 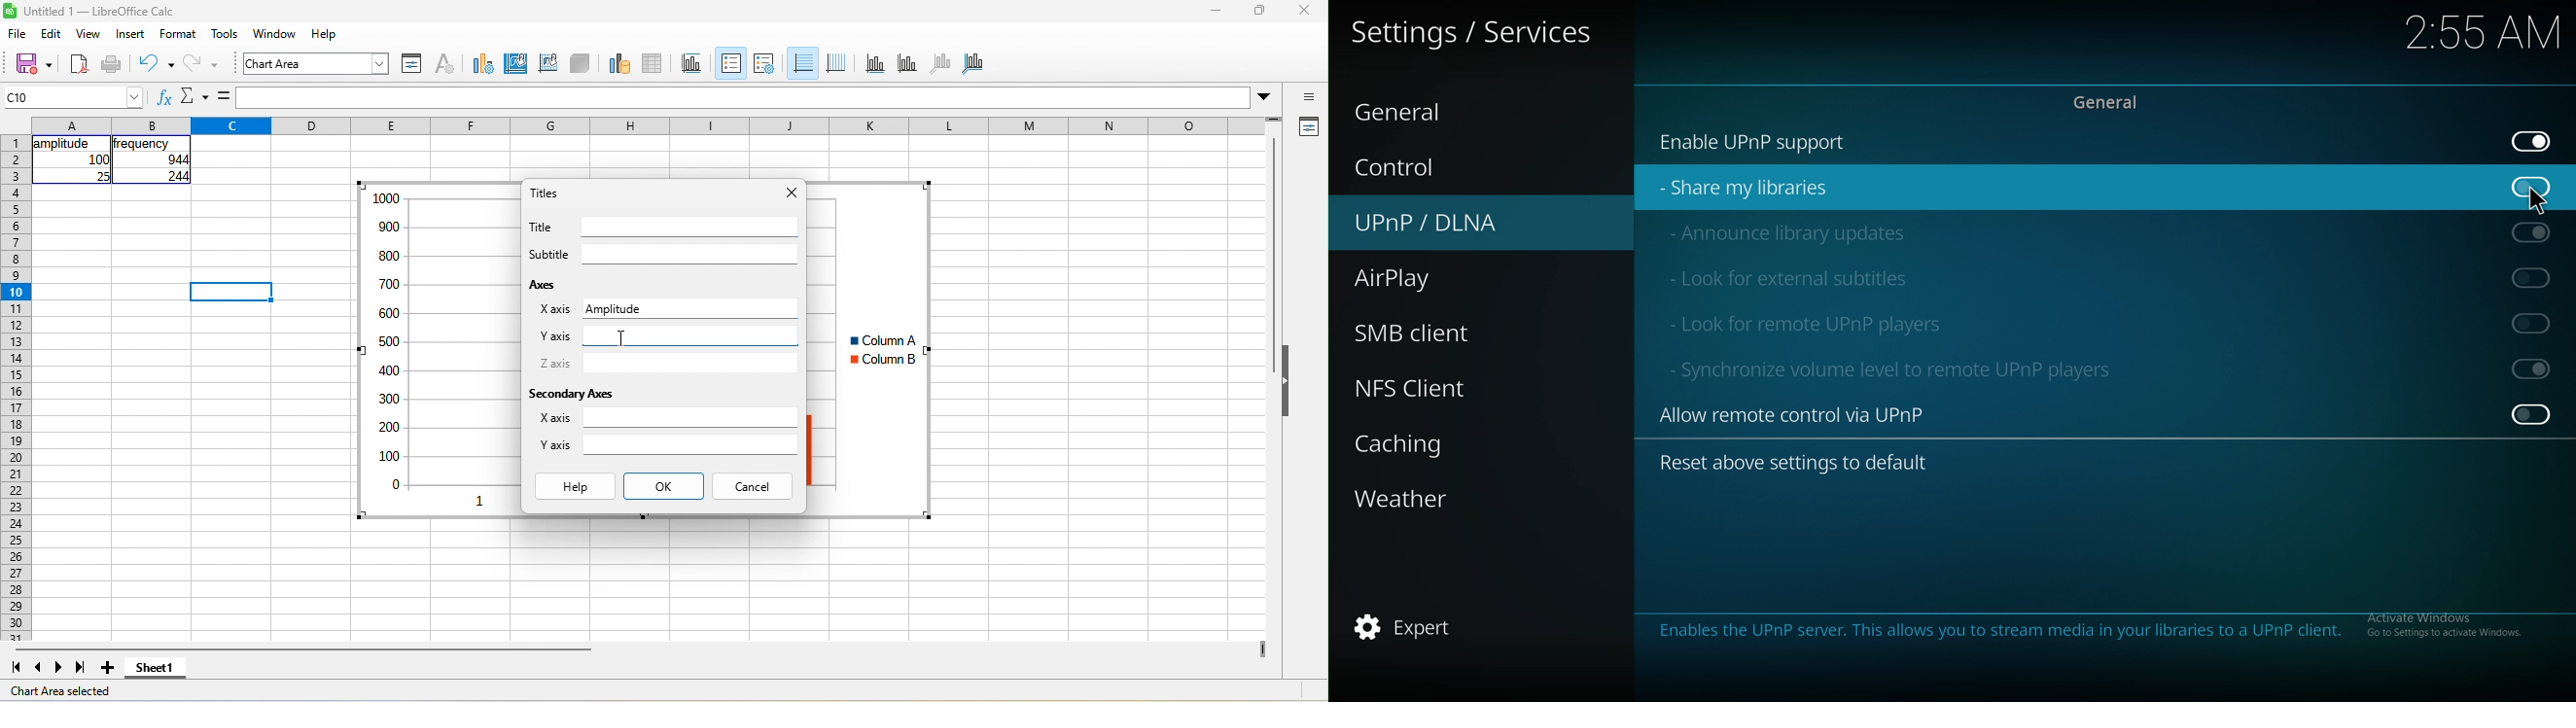 I want to click on services, so click(x=1473, y=36).